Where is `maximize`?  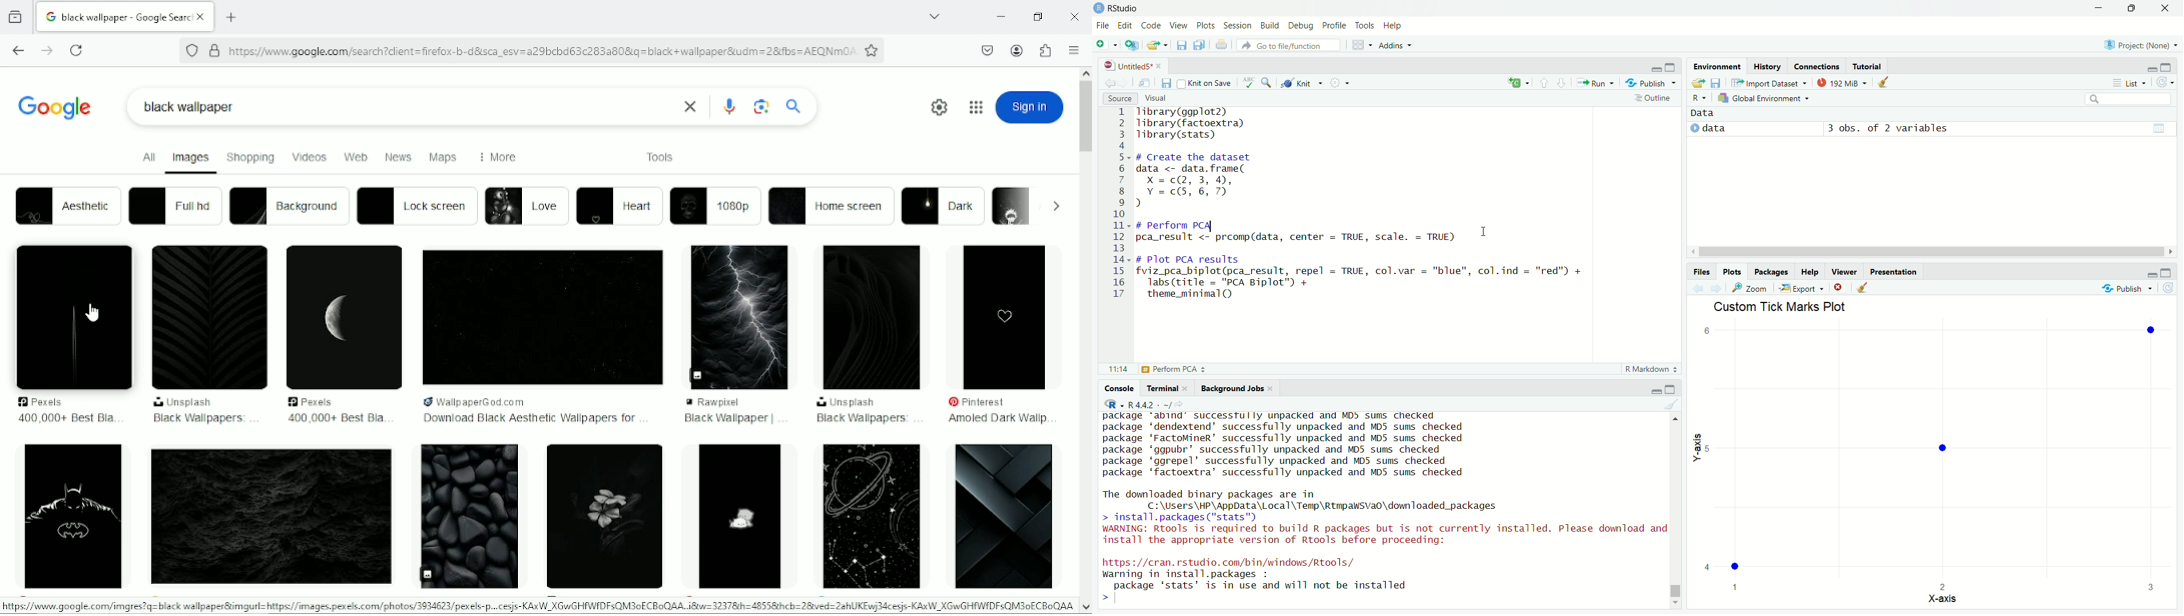 maximize is located at coordinates (1672, 389).